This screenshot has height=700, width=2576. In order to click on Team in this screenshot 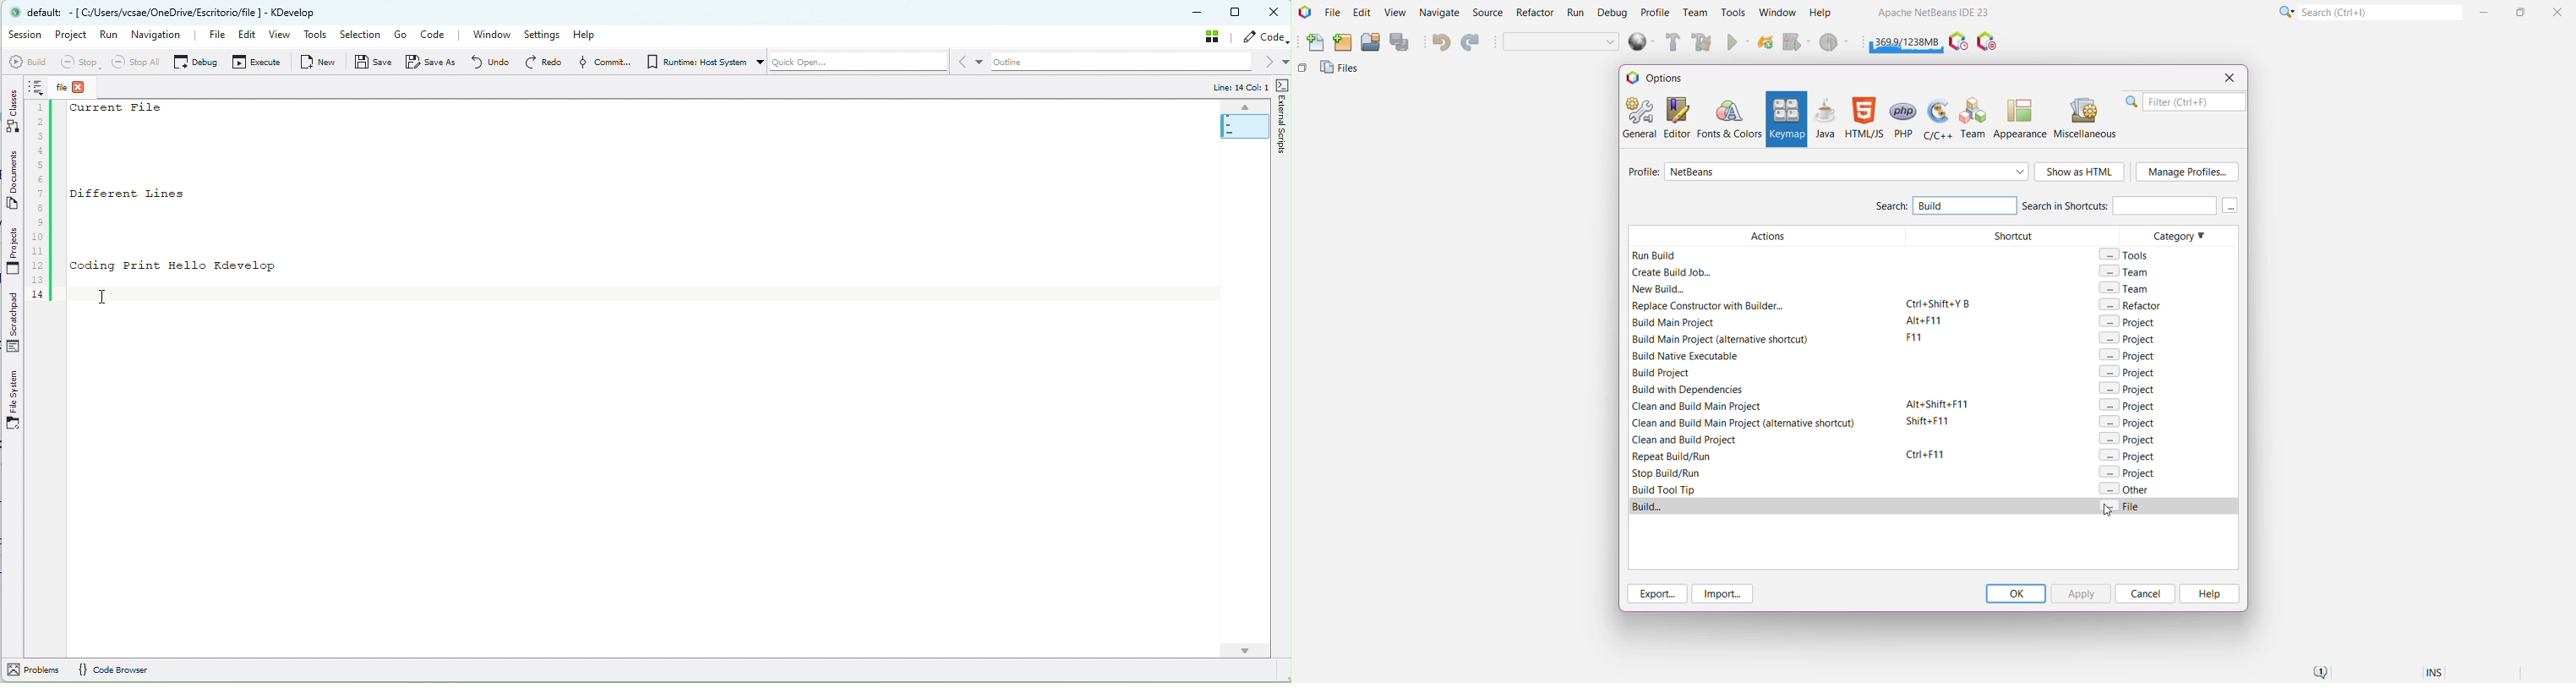, I will do `click(1694, 13)`.